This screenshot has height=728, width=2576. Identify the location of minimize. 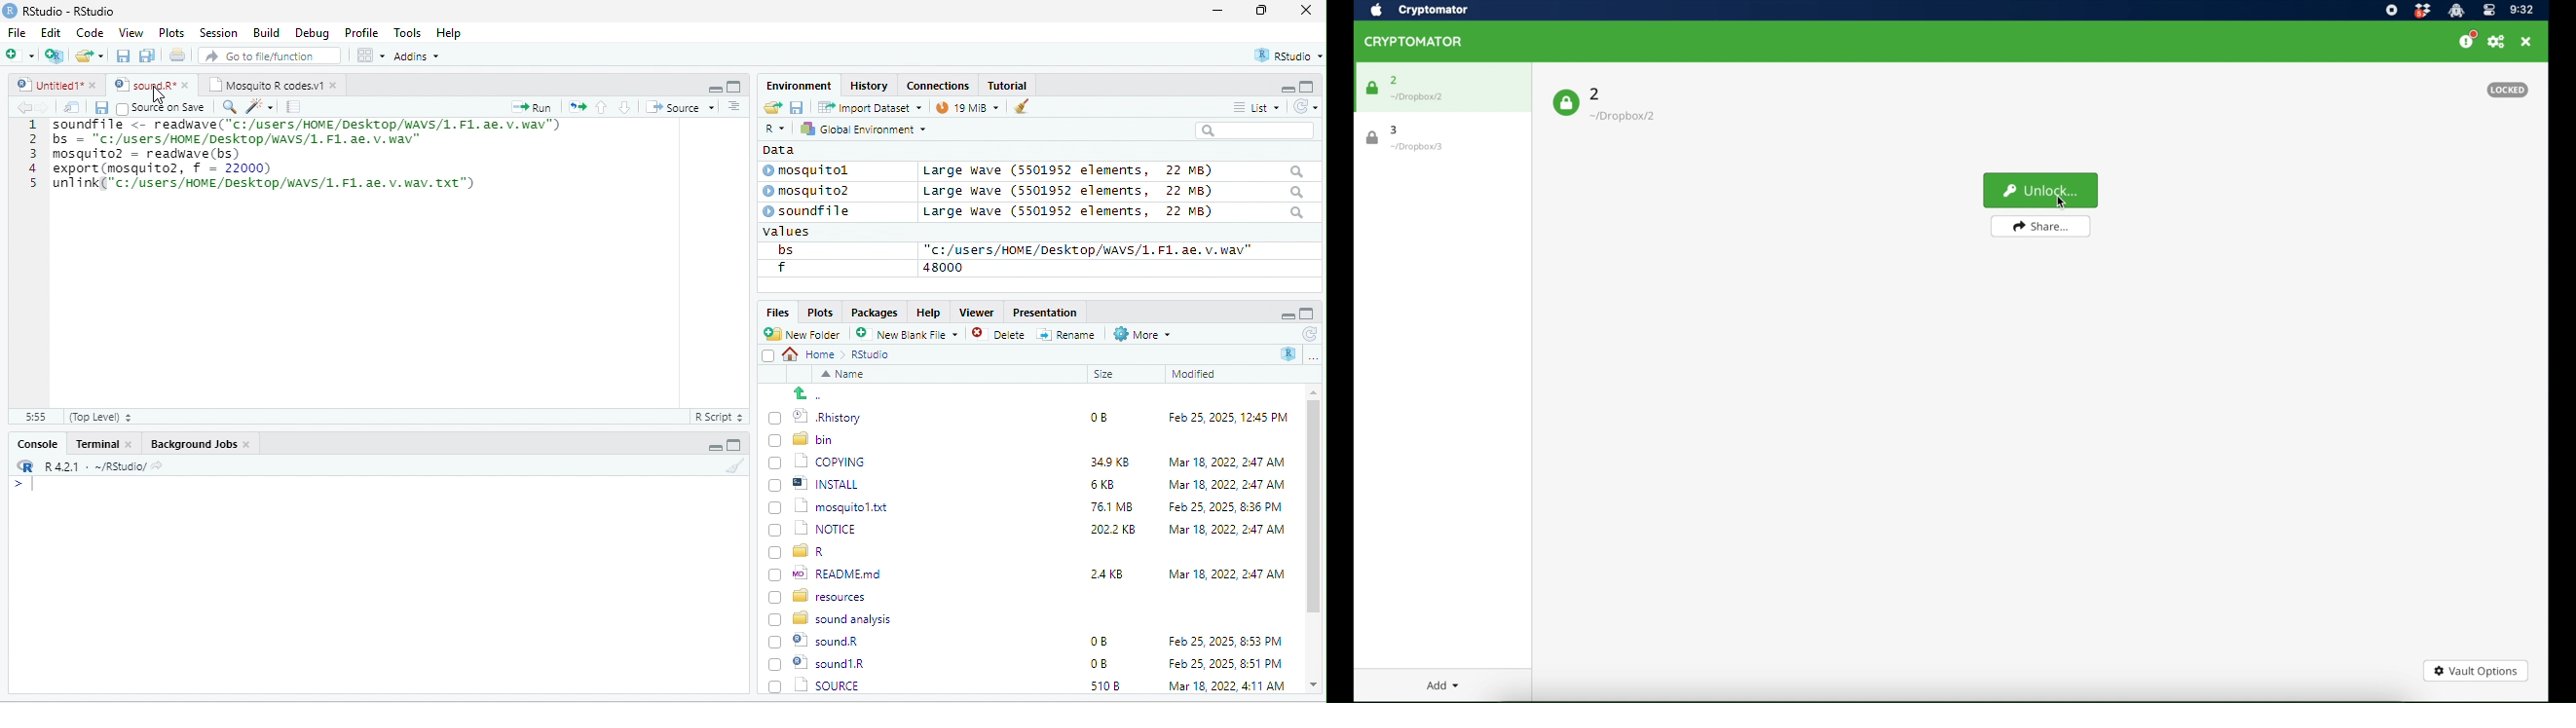
(712, 448).